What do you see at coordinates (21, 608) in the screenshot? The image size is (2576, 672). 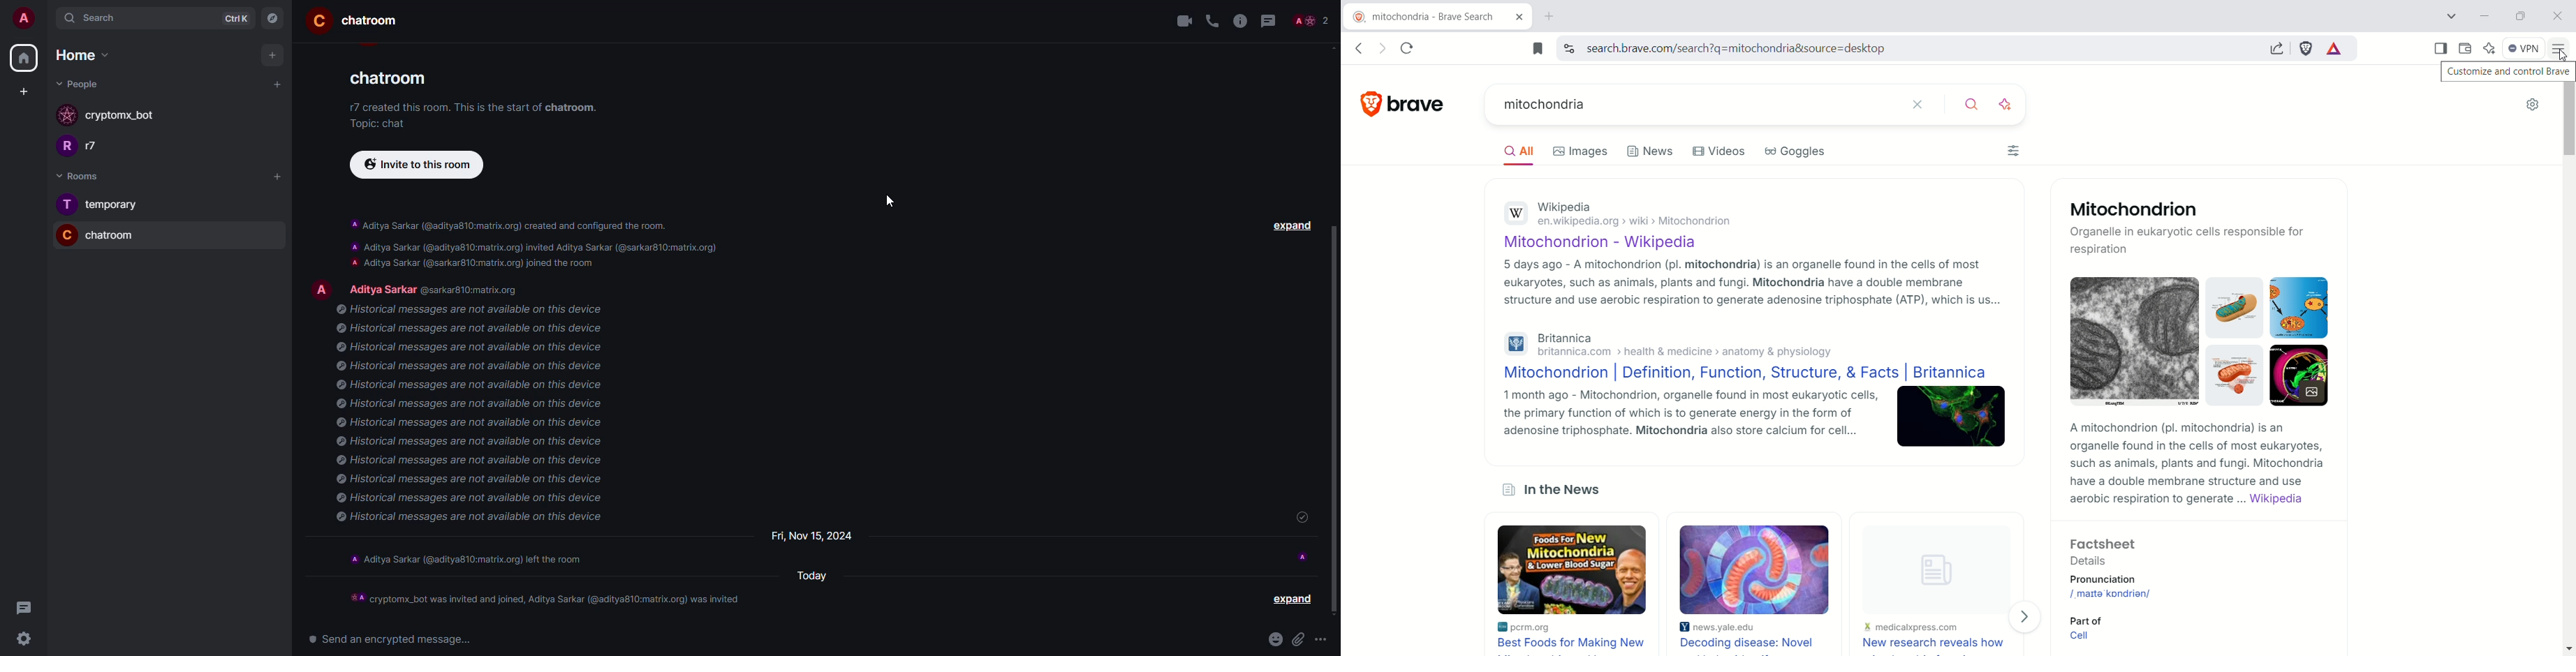 I see `threads` at bounding box center [21, 608].